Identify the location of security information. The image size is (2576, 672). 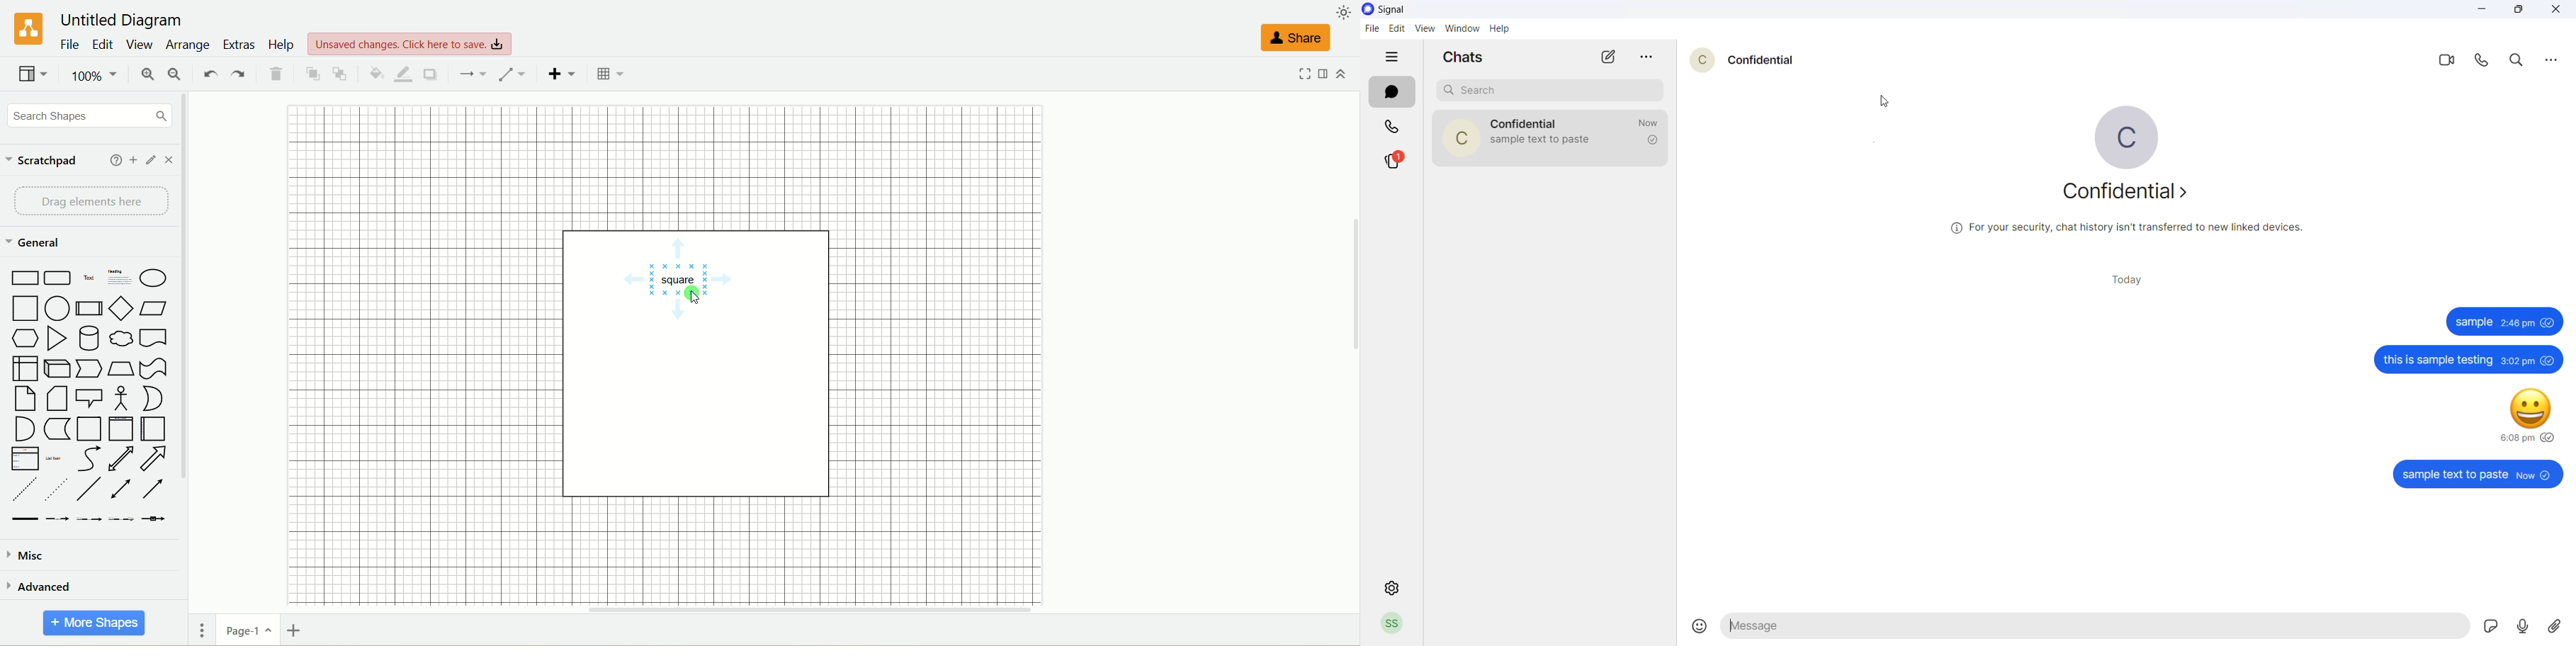
(2127, 232).